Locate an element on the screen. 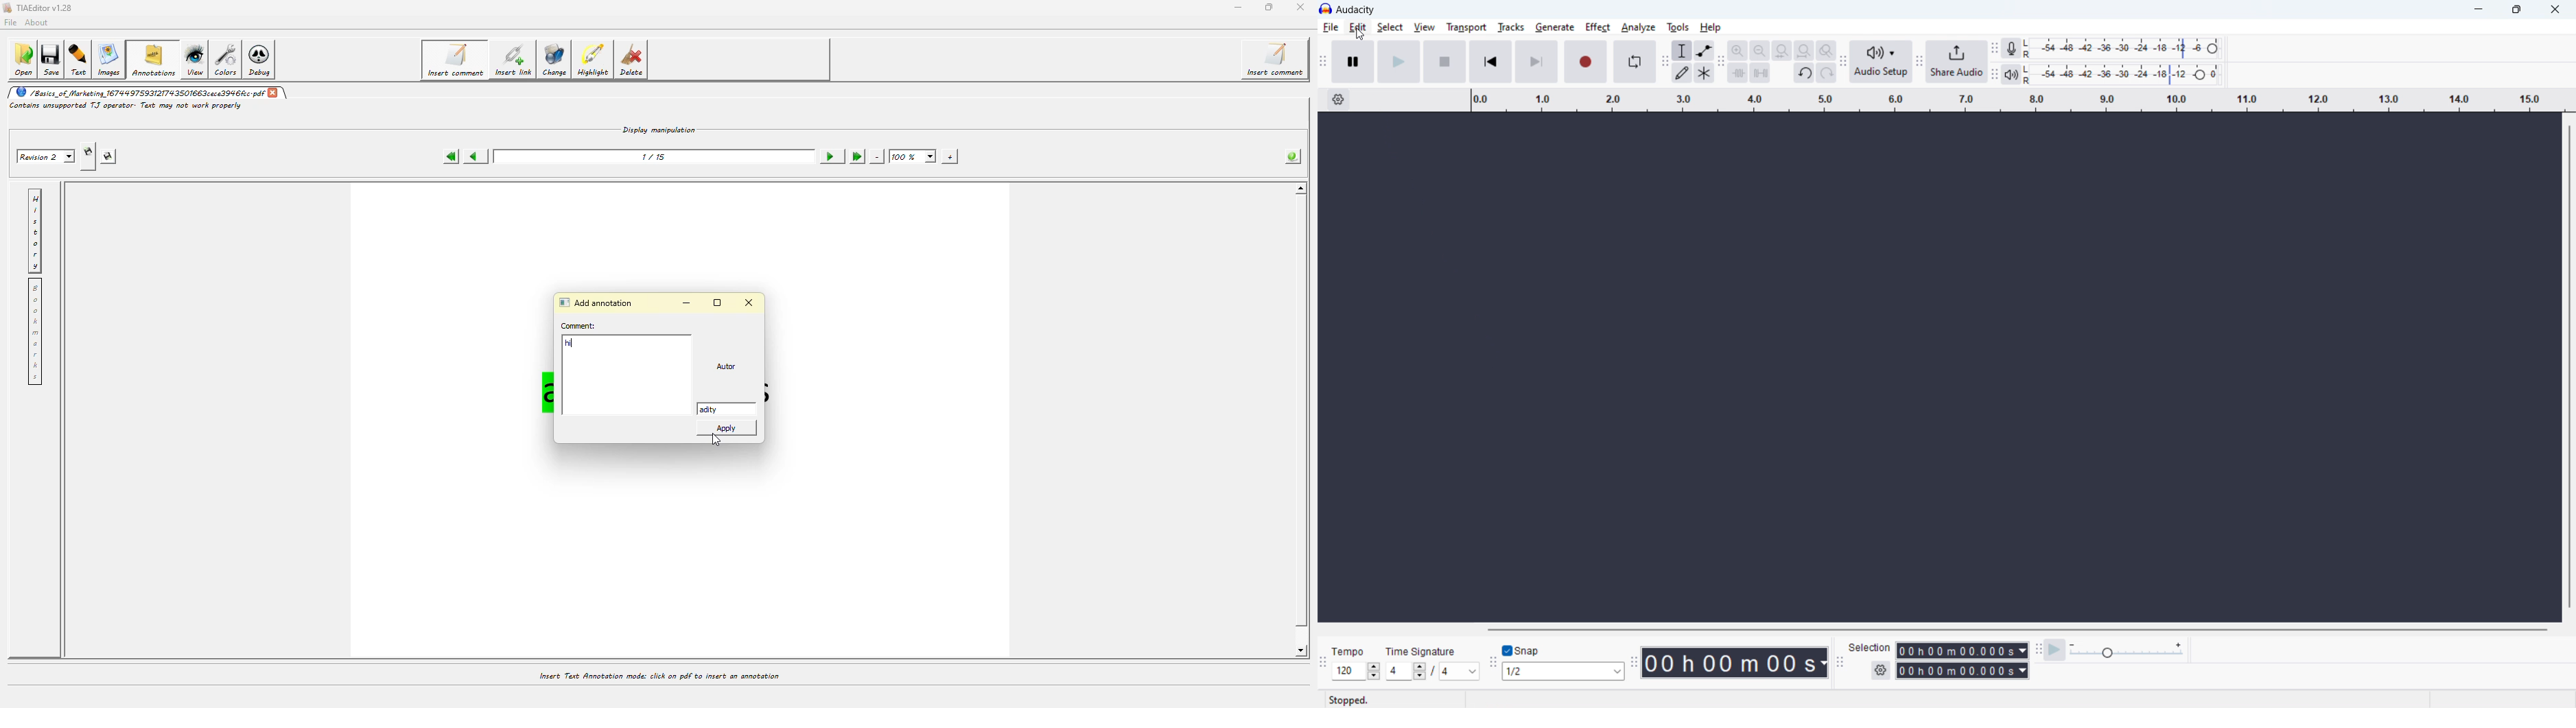 This screenshot has width=2576, height=728. zoom in is located at coordinates (1737, 50).